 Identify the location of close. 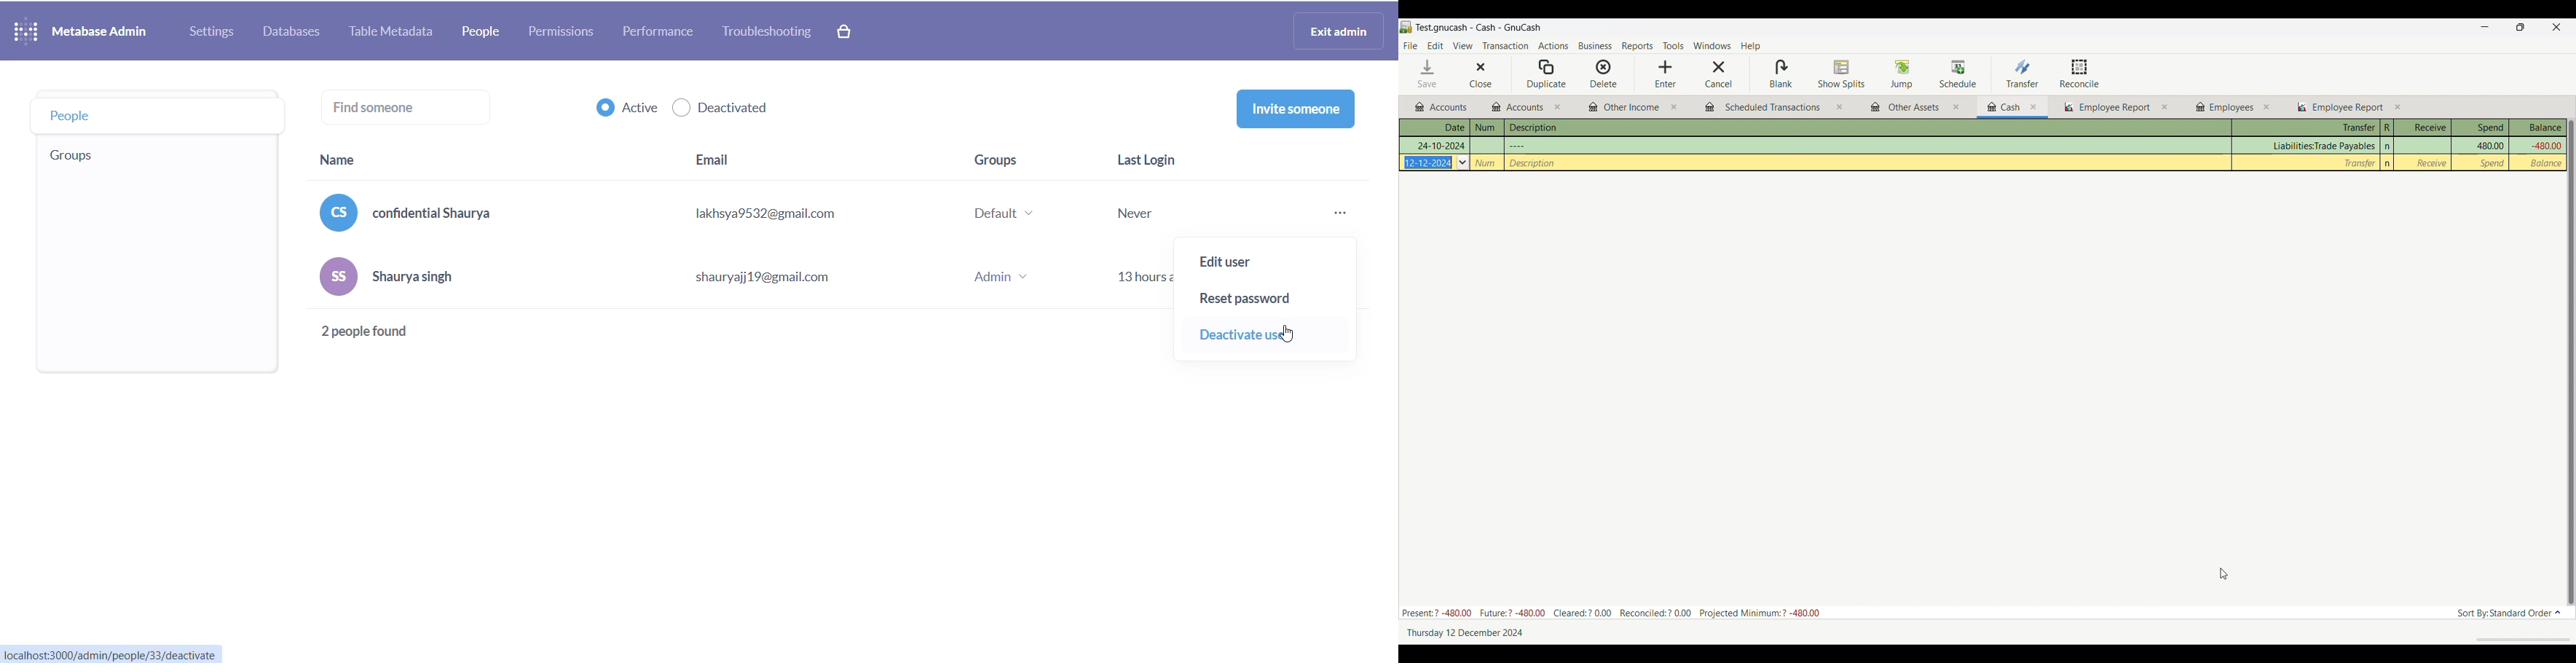
(1673, 107).